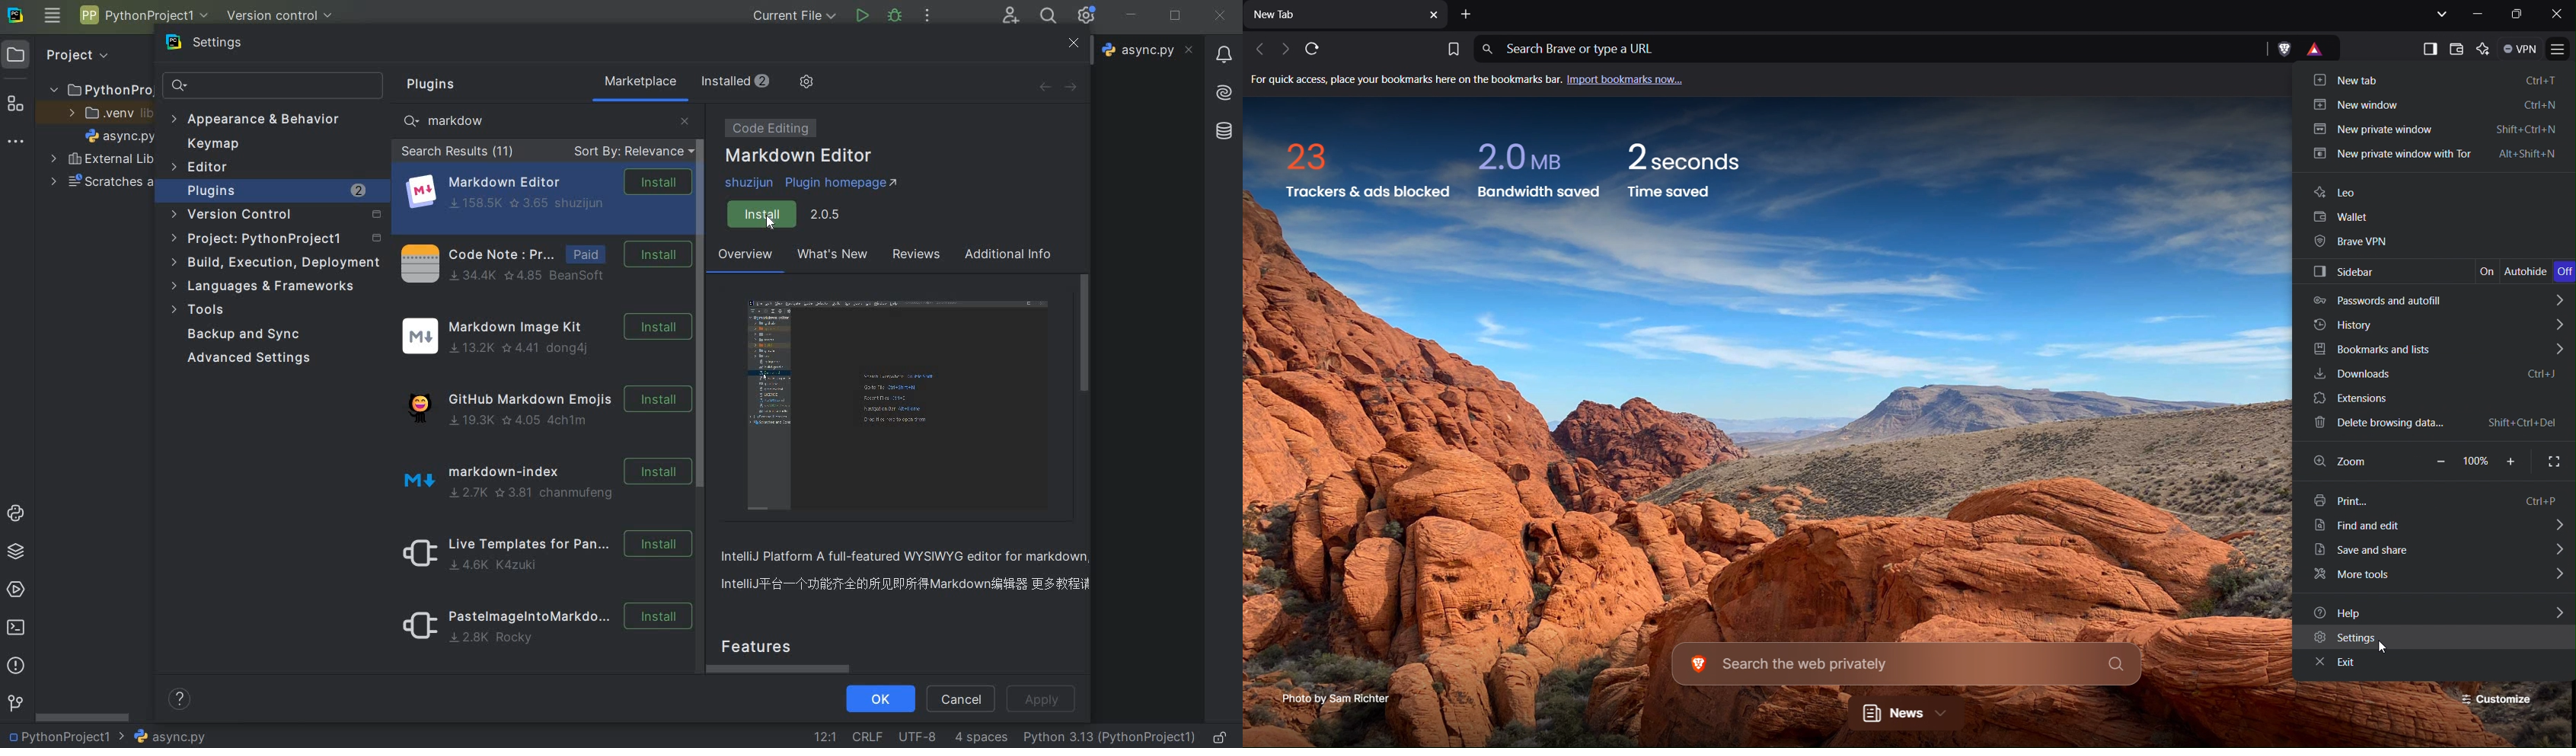  Describe the element at coordinates (15, 666) in the screenshot. I see `problems` at that location.